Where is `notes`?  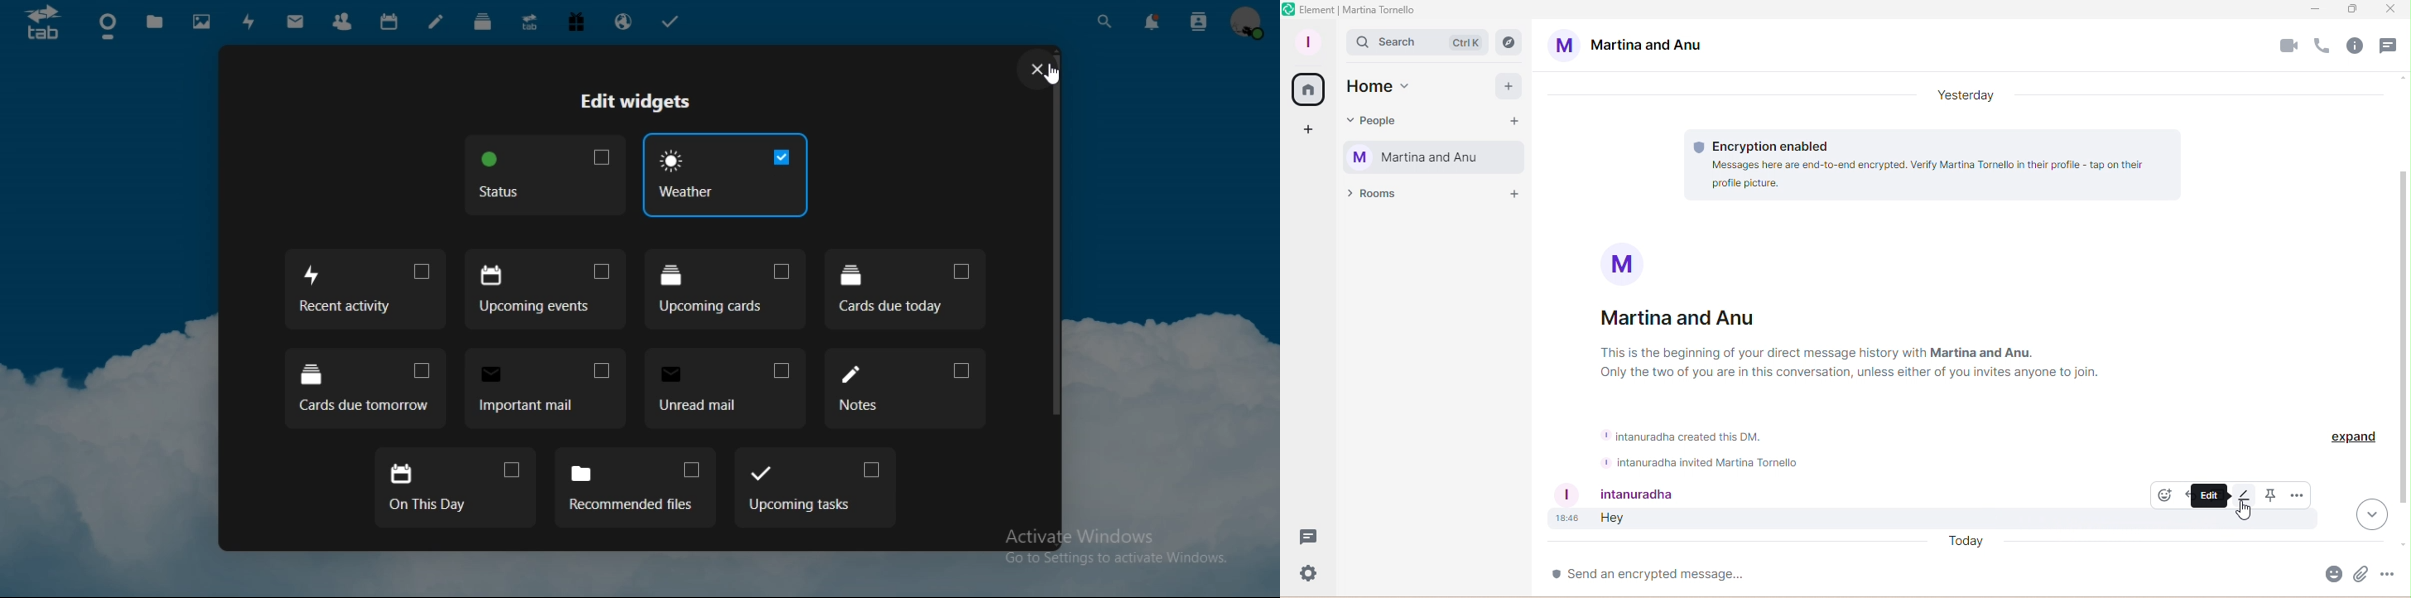
notes is located at coordinates (904, 388).